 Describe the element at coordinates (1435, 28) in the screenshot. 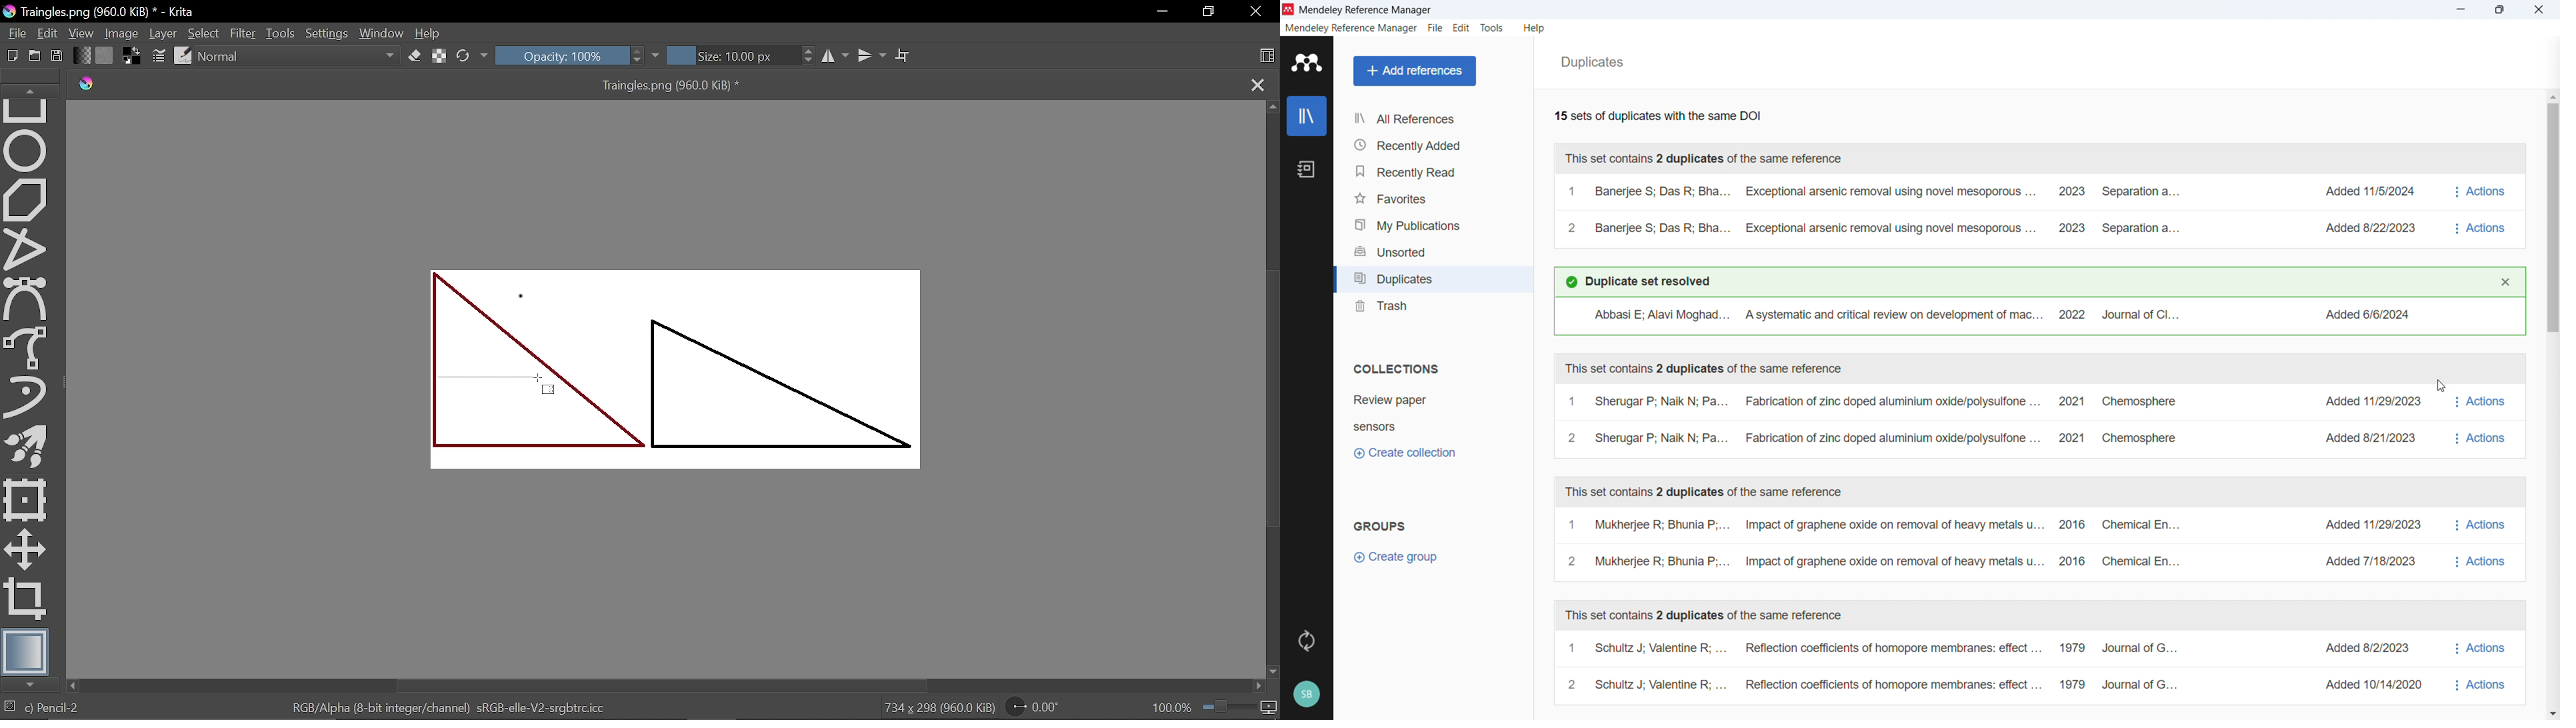

I see `file` at that location.